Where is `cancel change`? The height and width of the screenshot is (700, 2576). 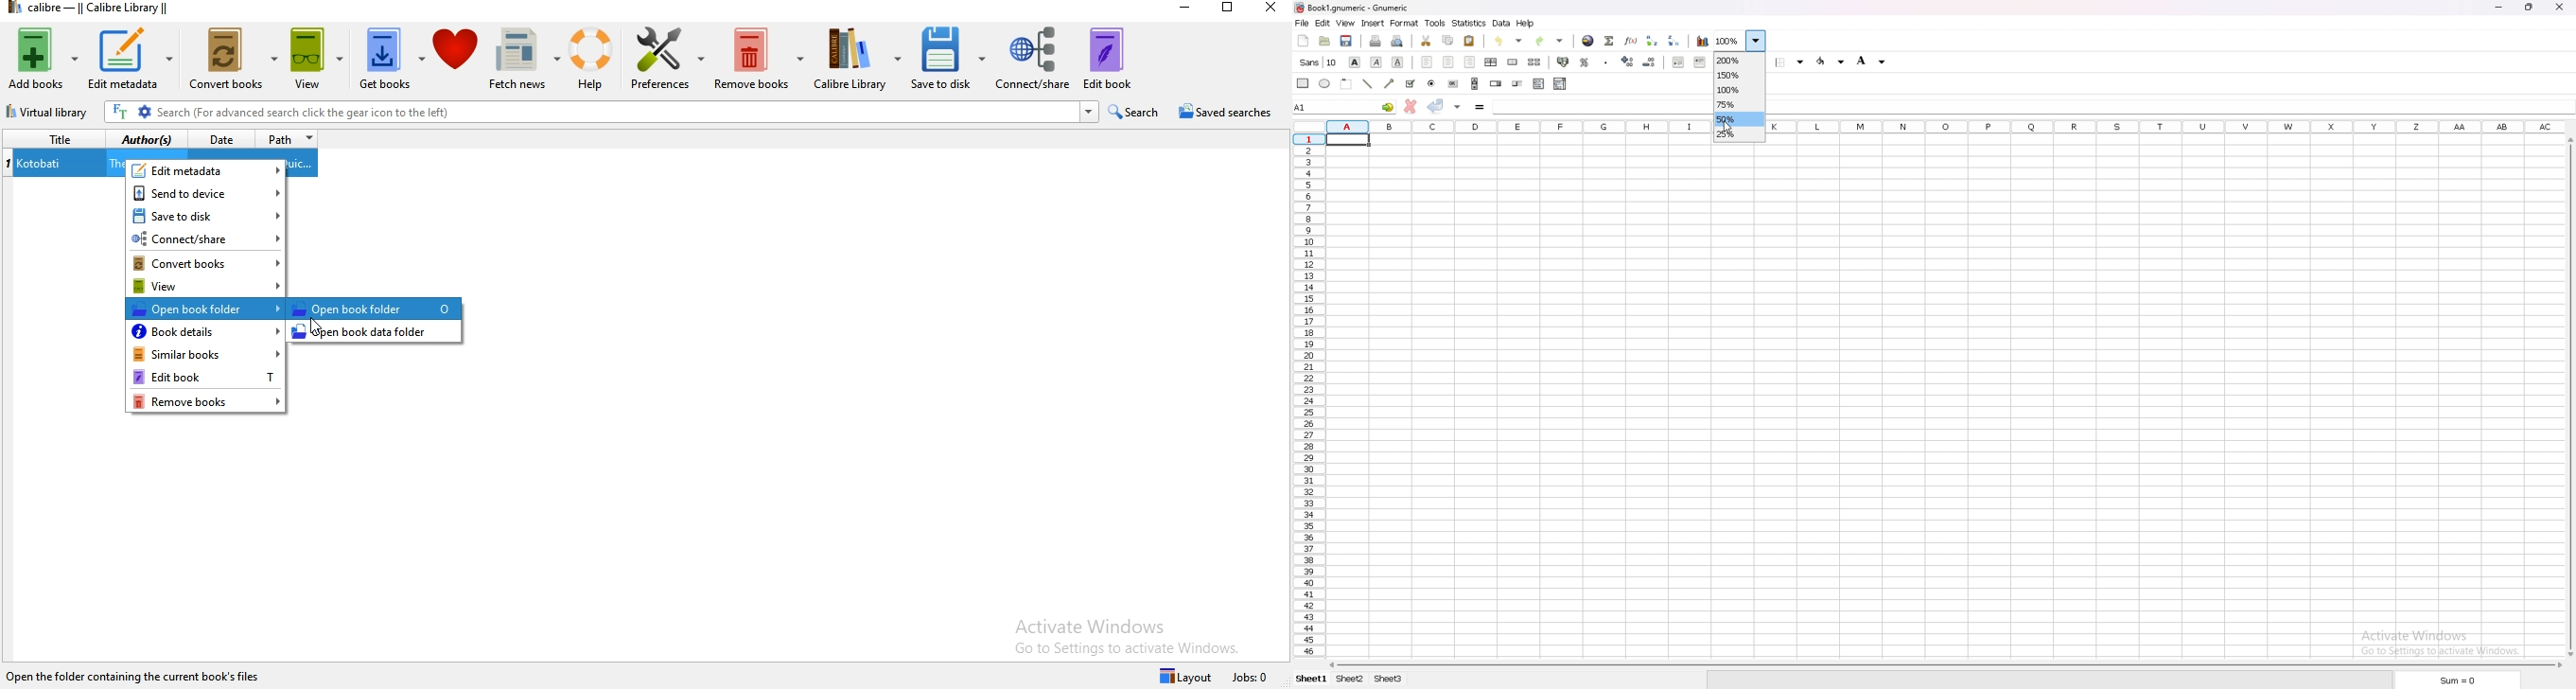
cancel change is located at coordinates (1411, 107).